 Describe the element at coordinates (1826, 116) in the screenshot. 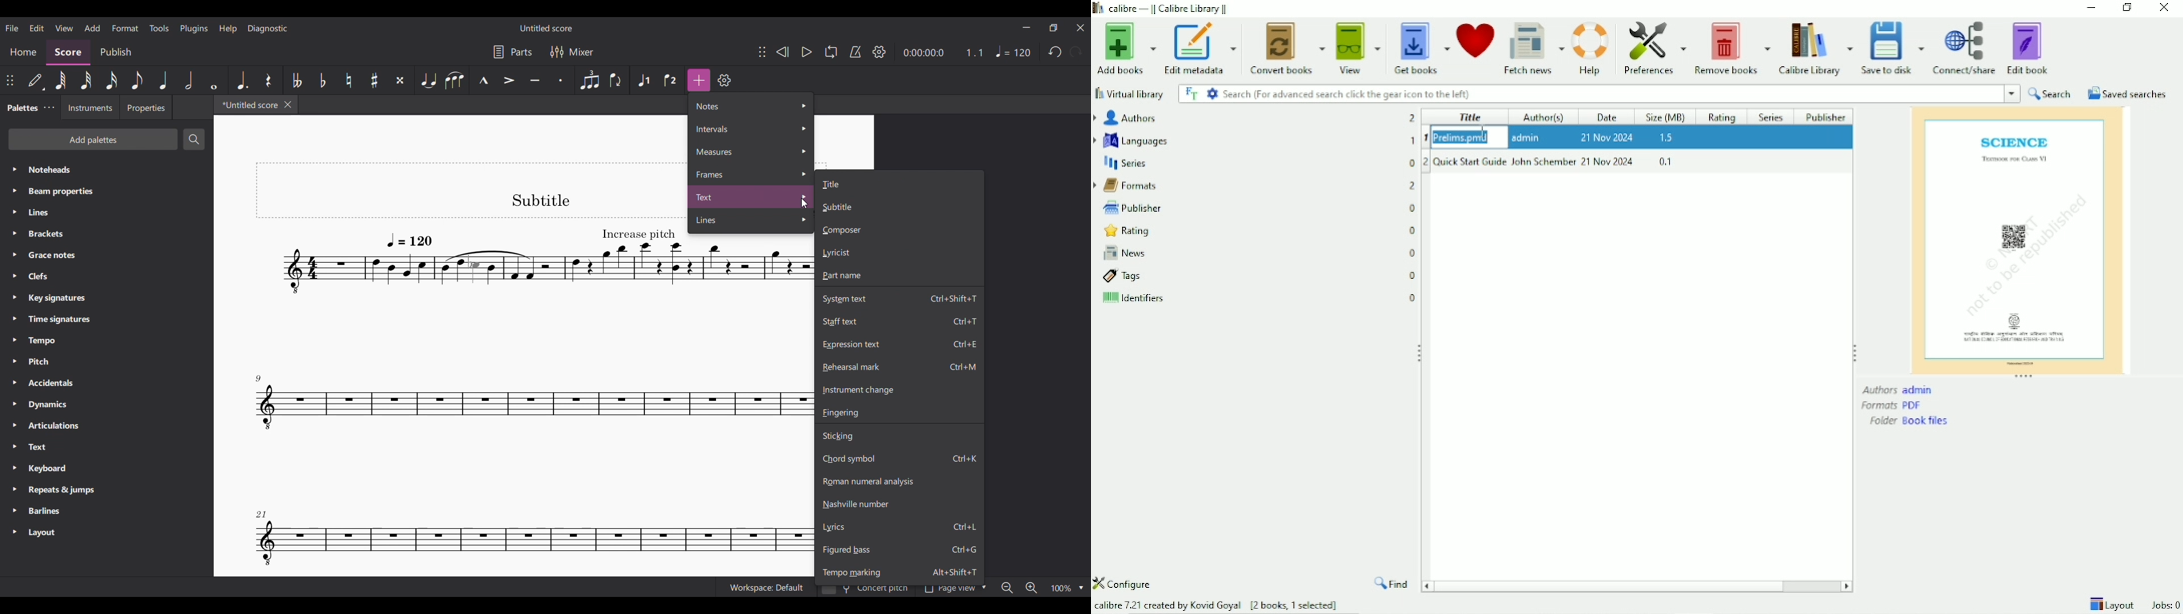

I see `Publisher` at that location.